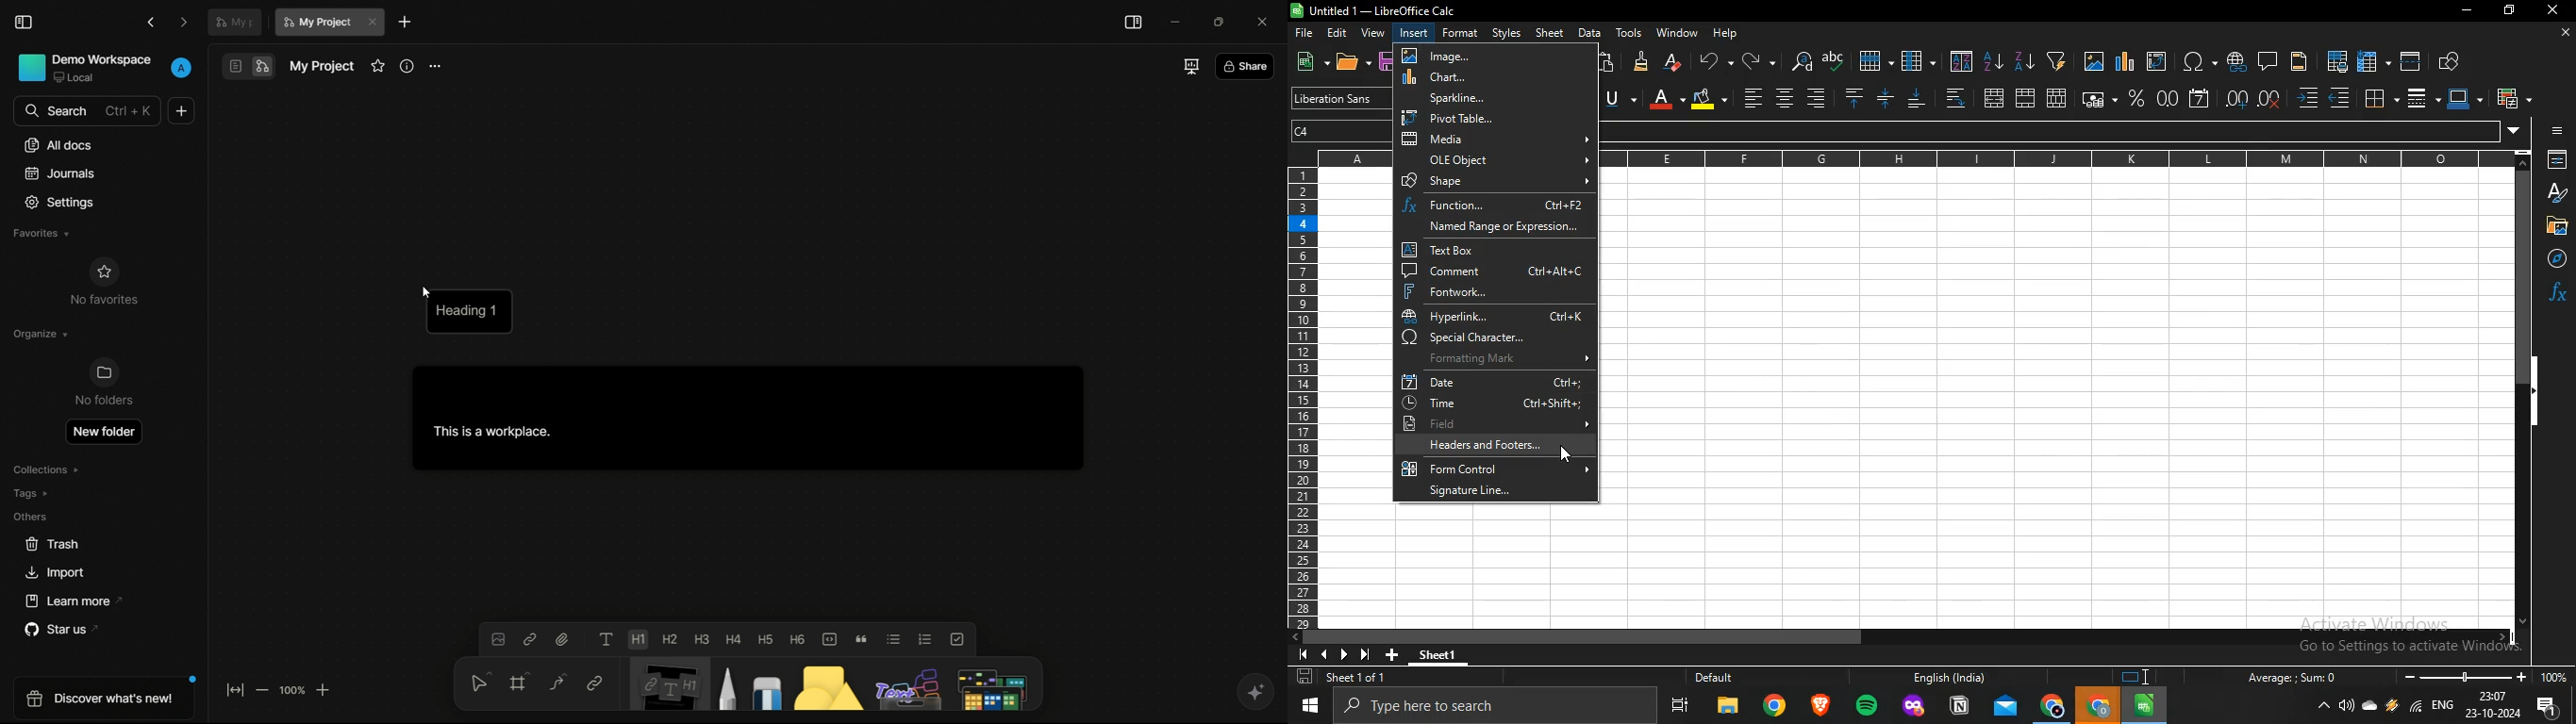 This screenshot has height=728, width=2576. I want to click on icon, so click(2139, 677).